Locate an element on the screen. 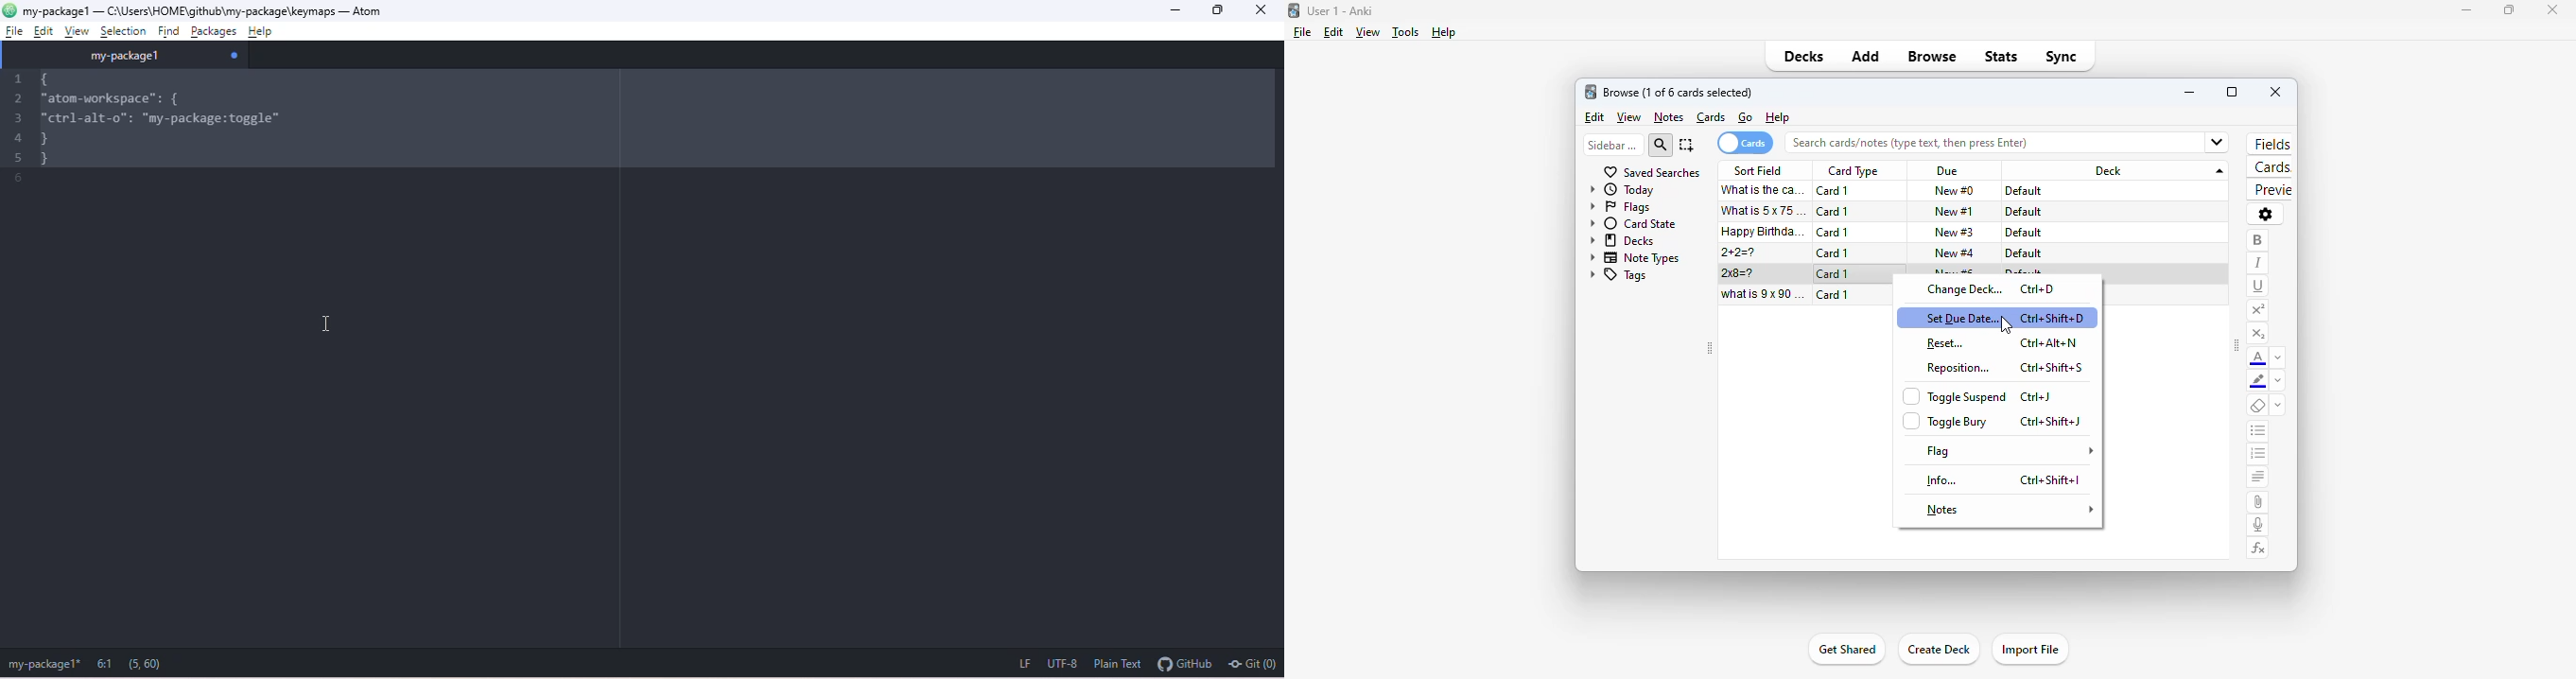  default is located at coordinates (2023, 253).